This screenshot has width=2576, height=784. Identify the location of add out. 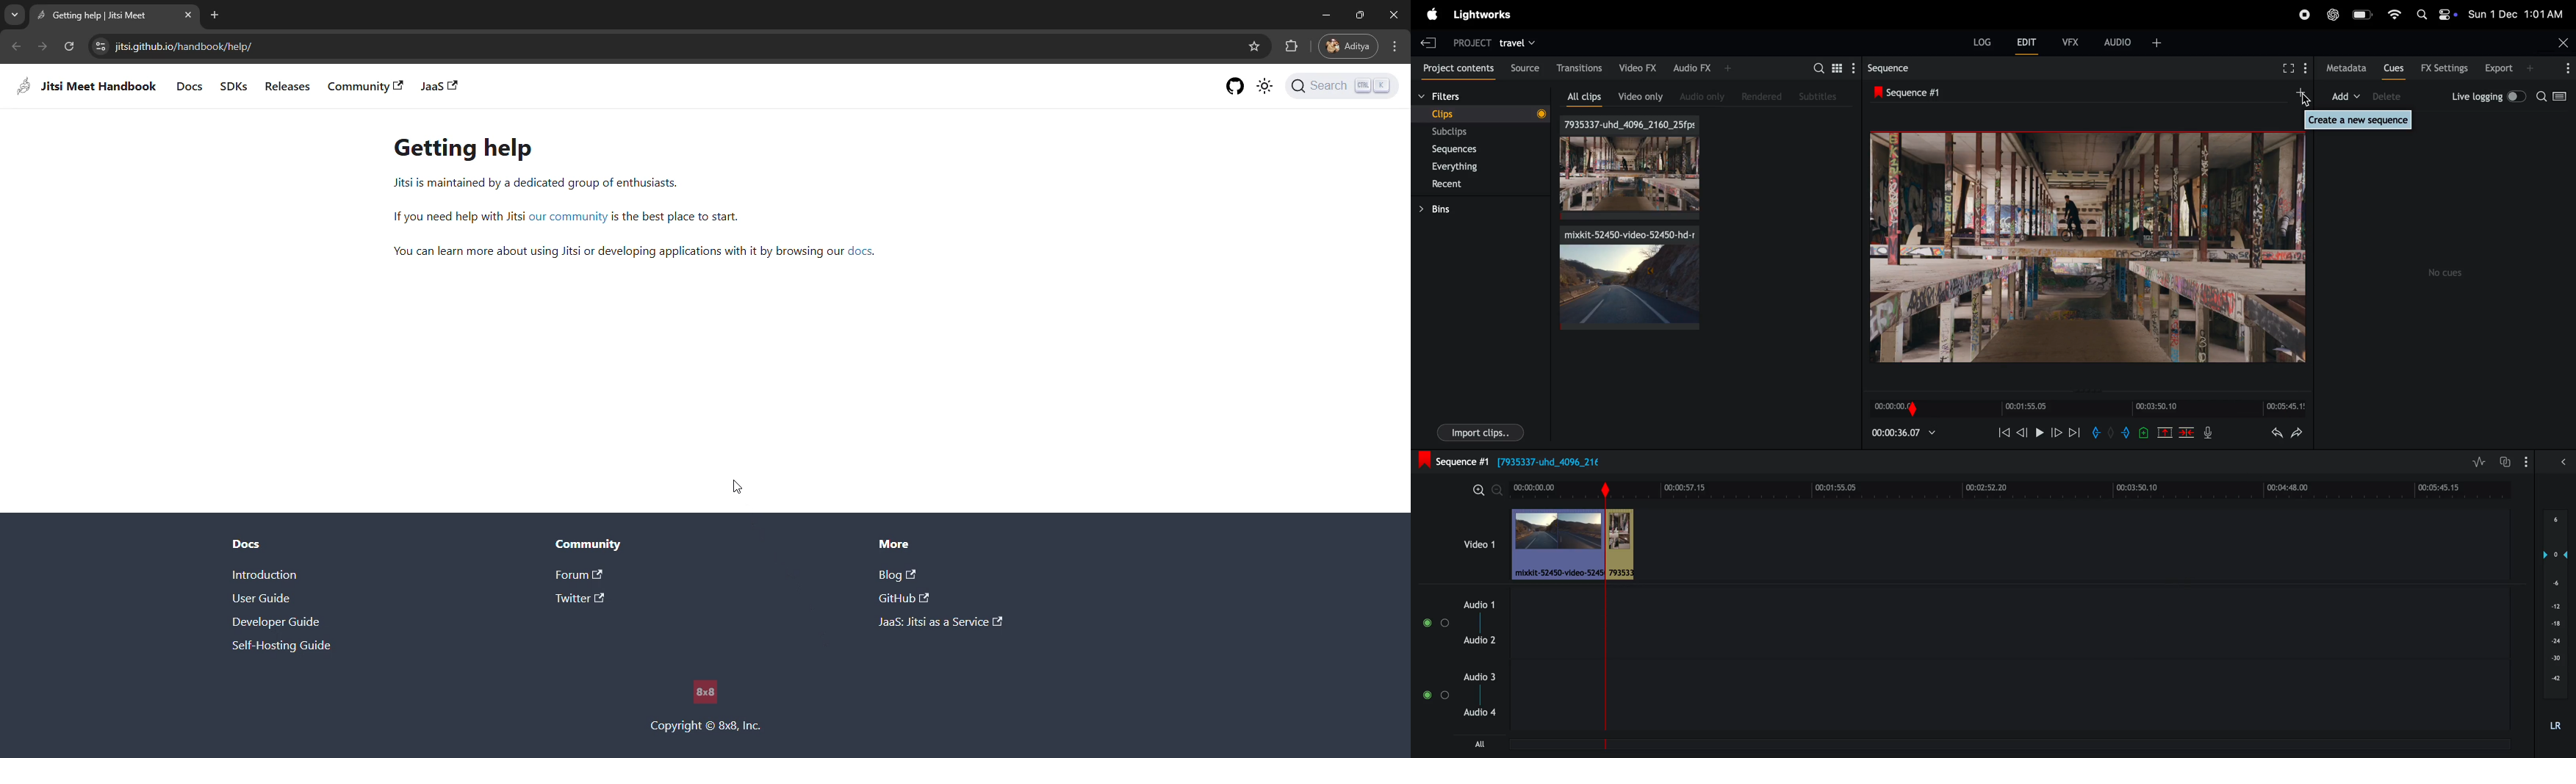
(2126, 432).